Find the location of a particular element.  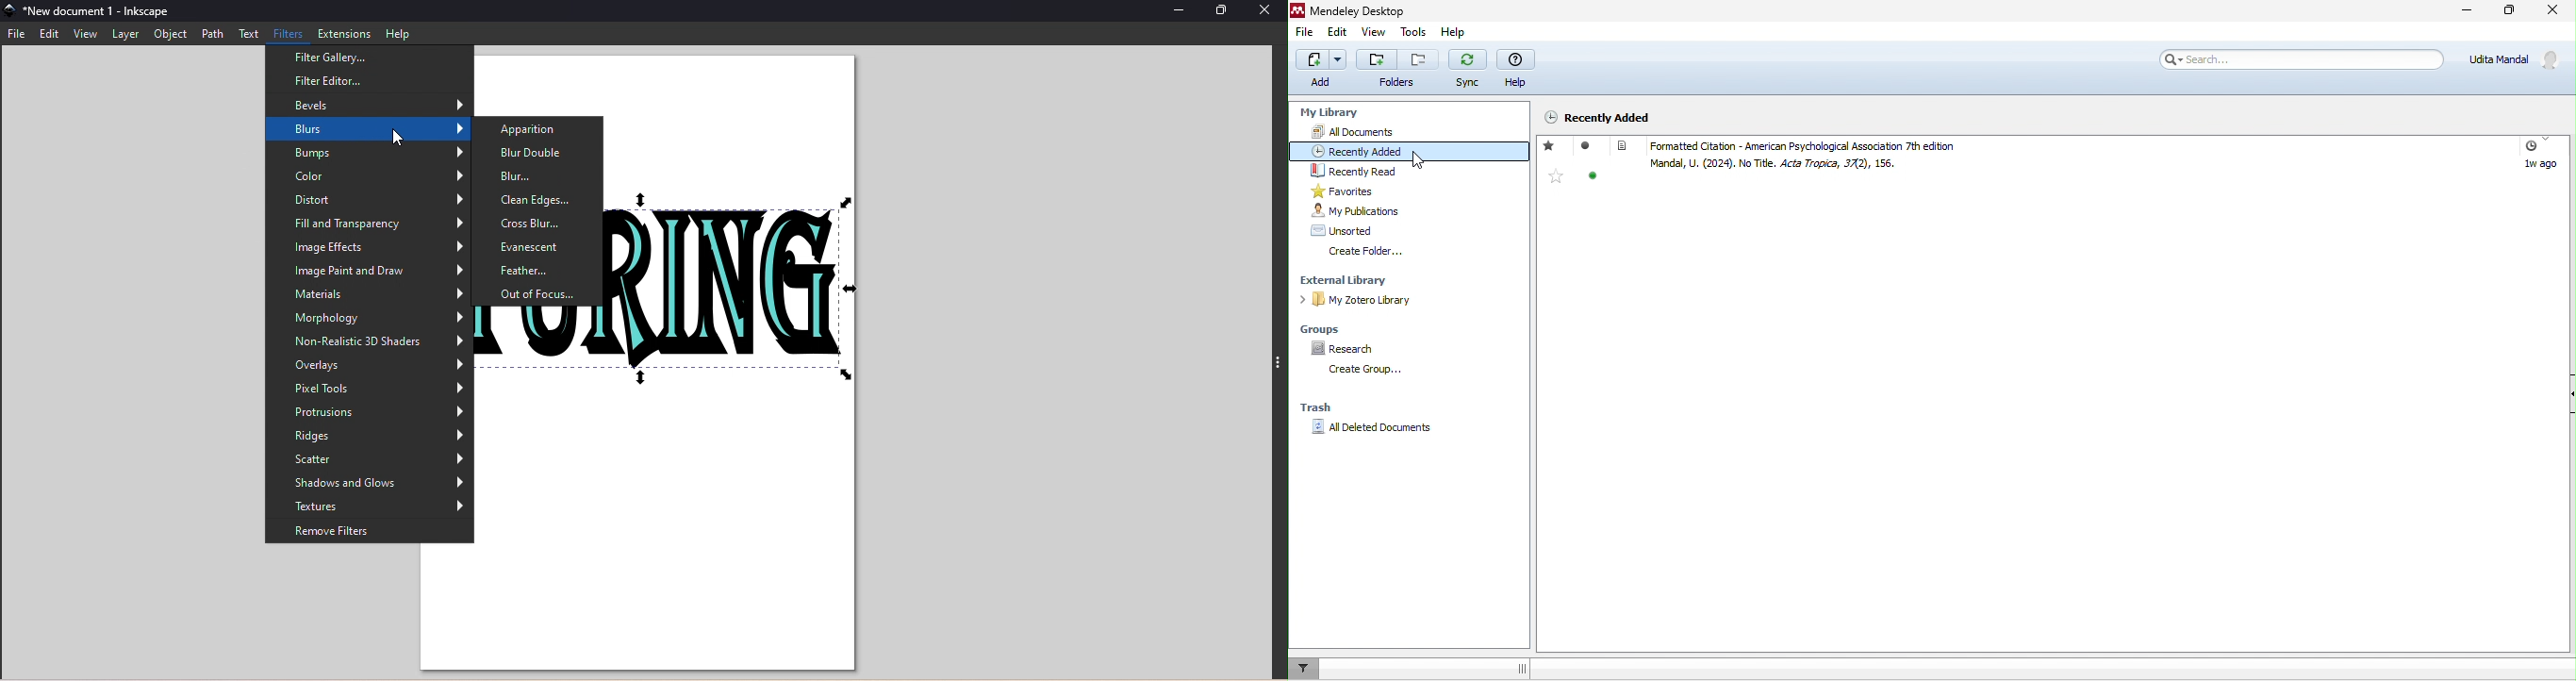

Bumps is located at coordinates (368, 154).